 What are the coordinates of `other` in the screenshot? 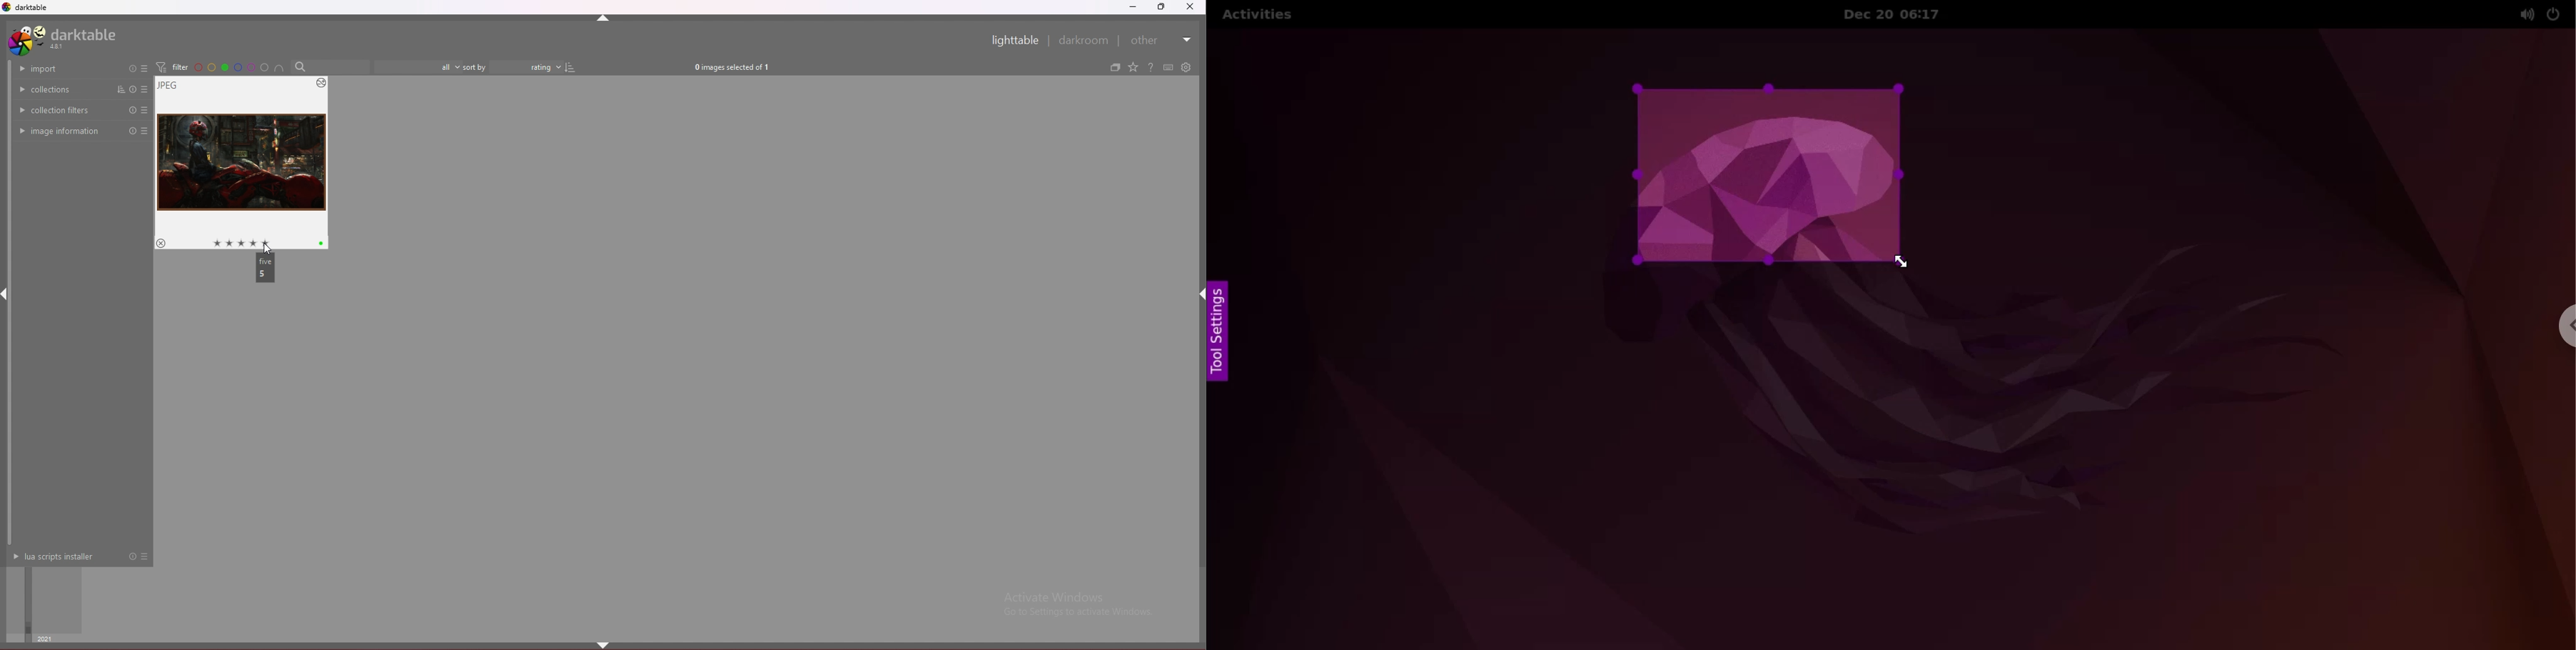 It's located at (1163, 39).